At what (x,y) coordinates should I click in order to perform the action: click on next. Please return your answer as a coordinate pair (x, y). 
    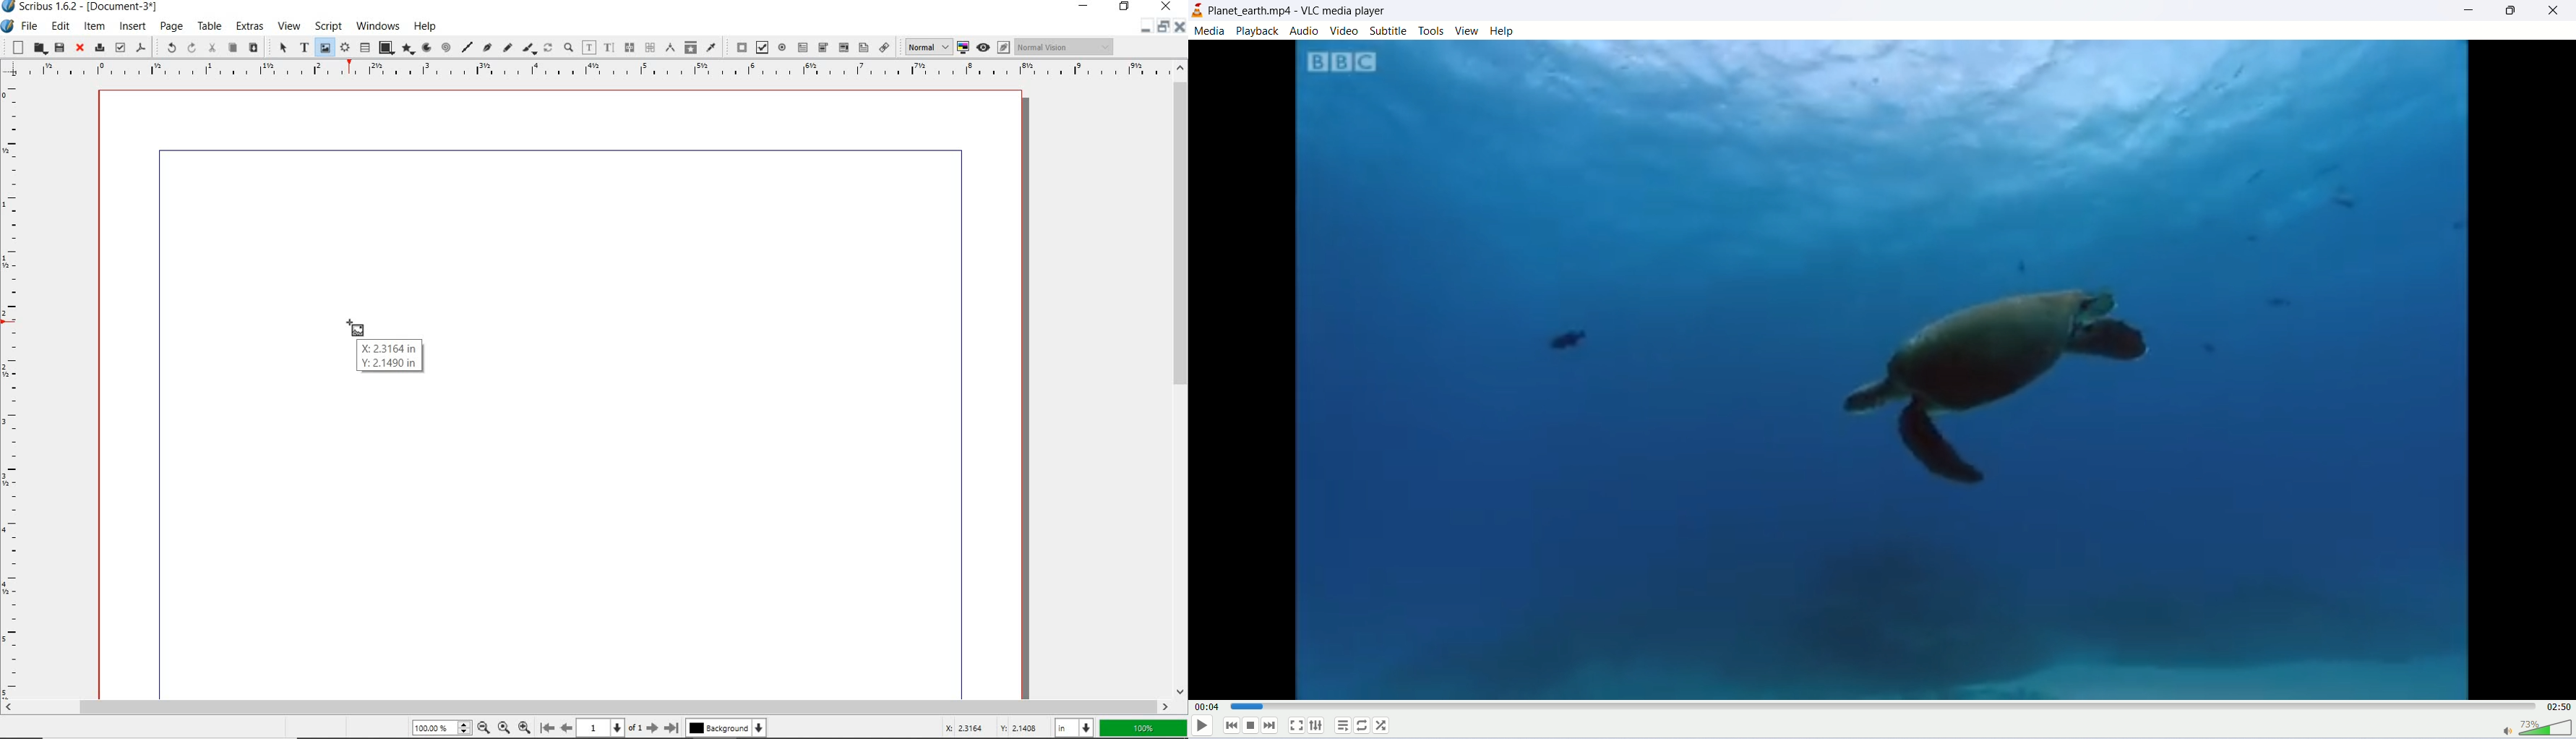
    Looking at the image, I should click on (652, 728).